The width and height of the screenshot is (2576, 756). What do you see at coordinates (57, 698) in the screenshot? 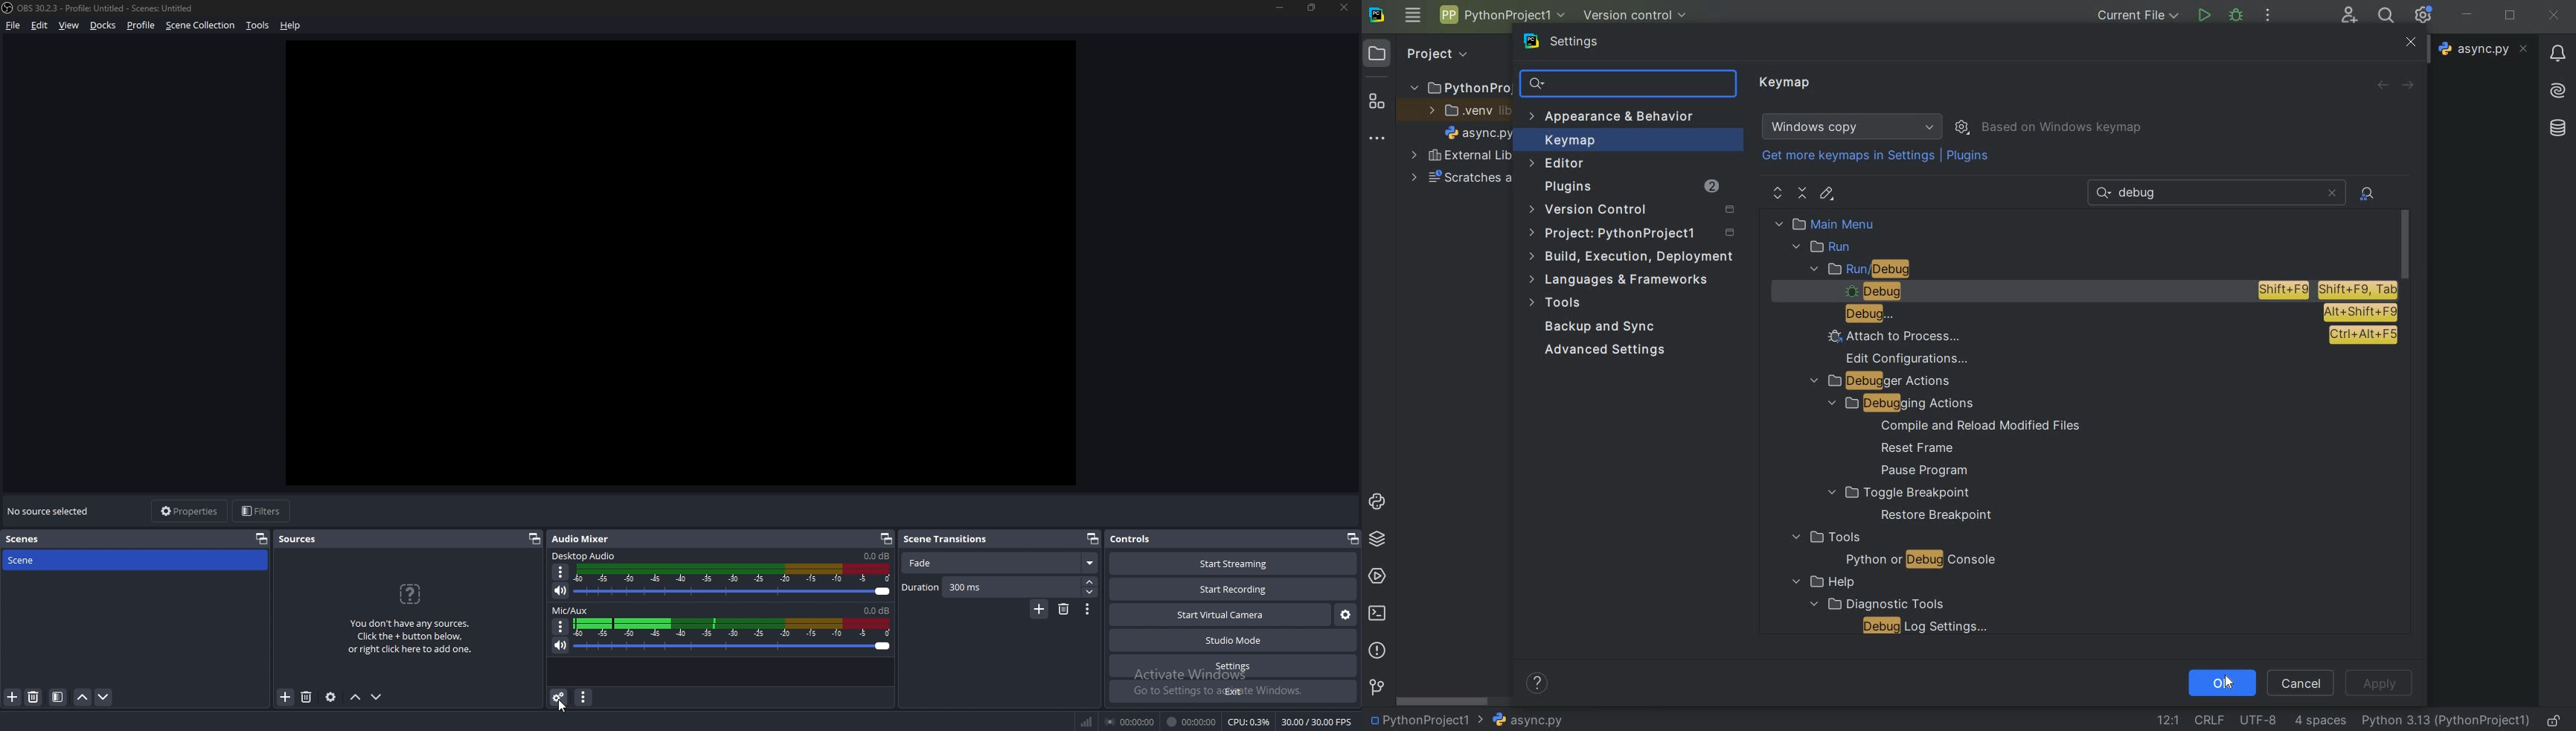
I see `filter` at bounding box center [57, 698].